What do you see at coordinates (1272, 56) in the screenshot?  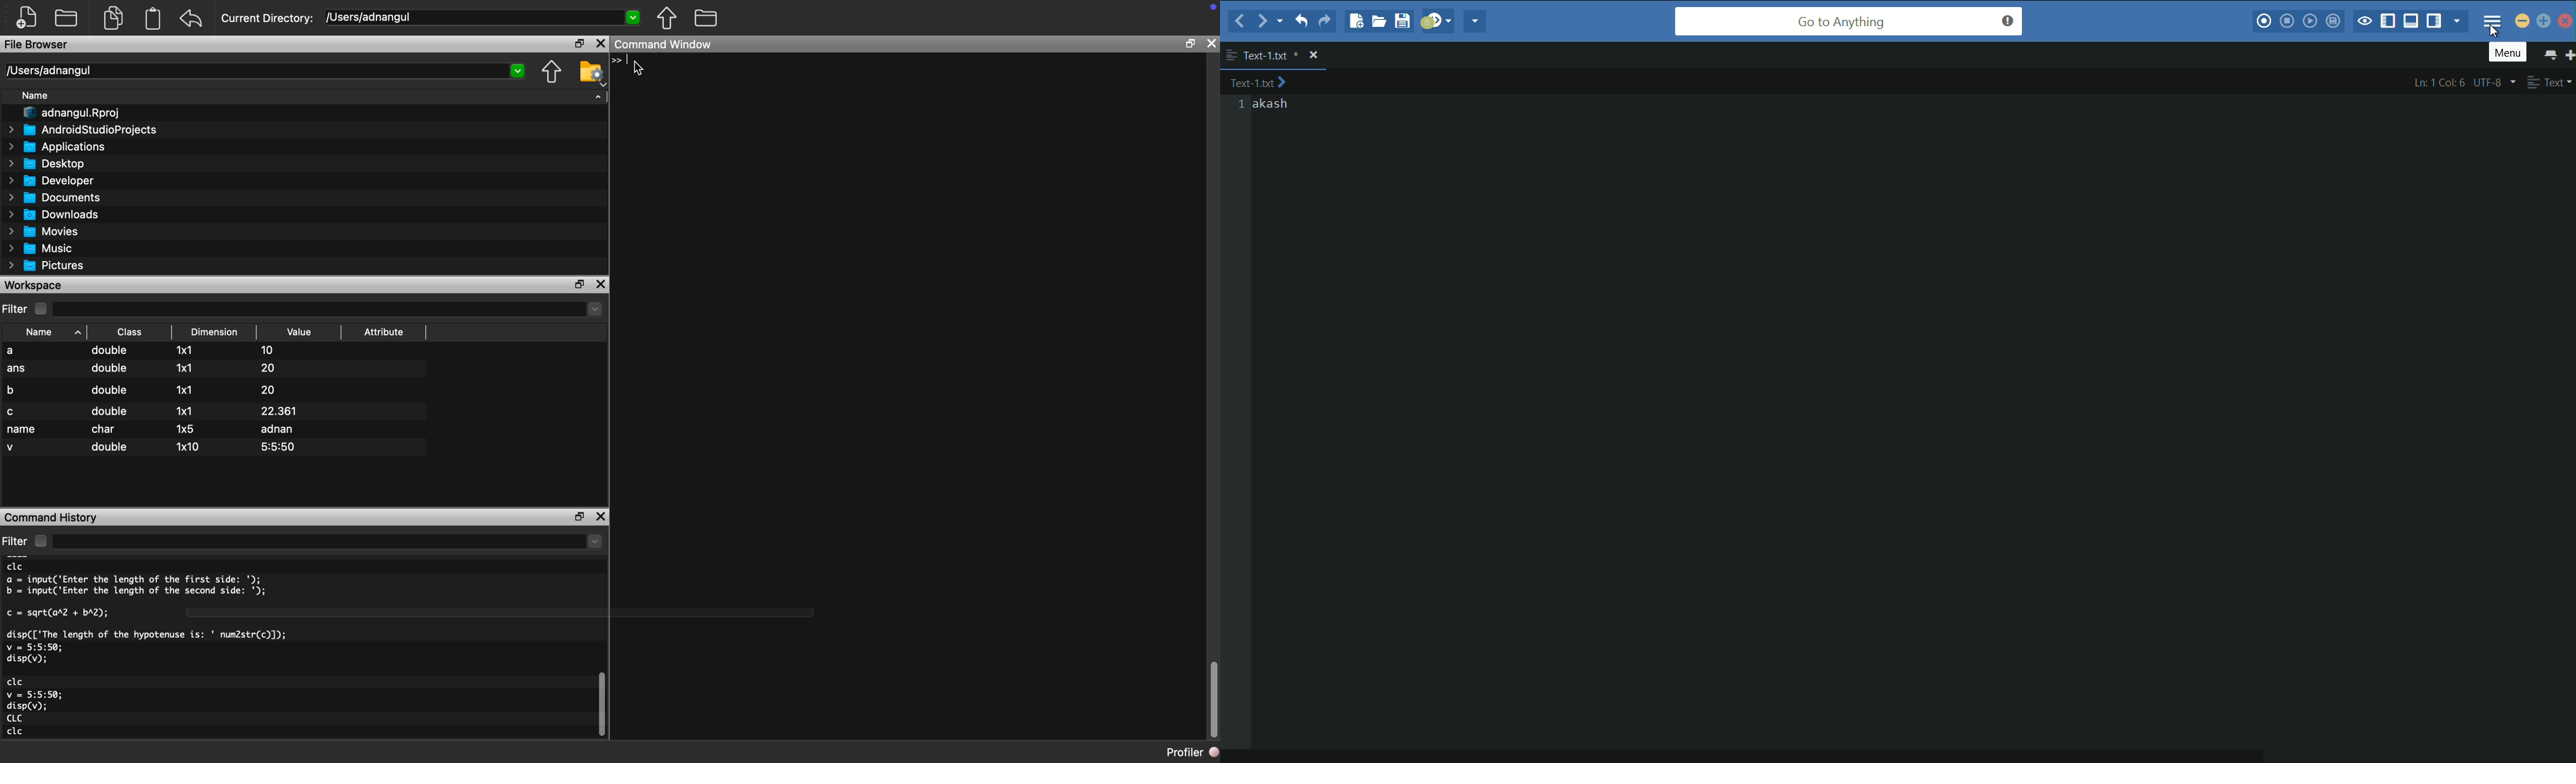 I see `text-1 file` at bounding box center [1272, 56].